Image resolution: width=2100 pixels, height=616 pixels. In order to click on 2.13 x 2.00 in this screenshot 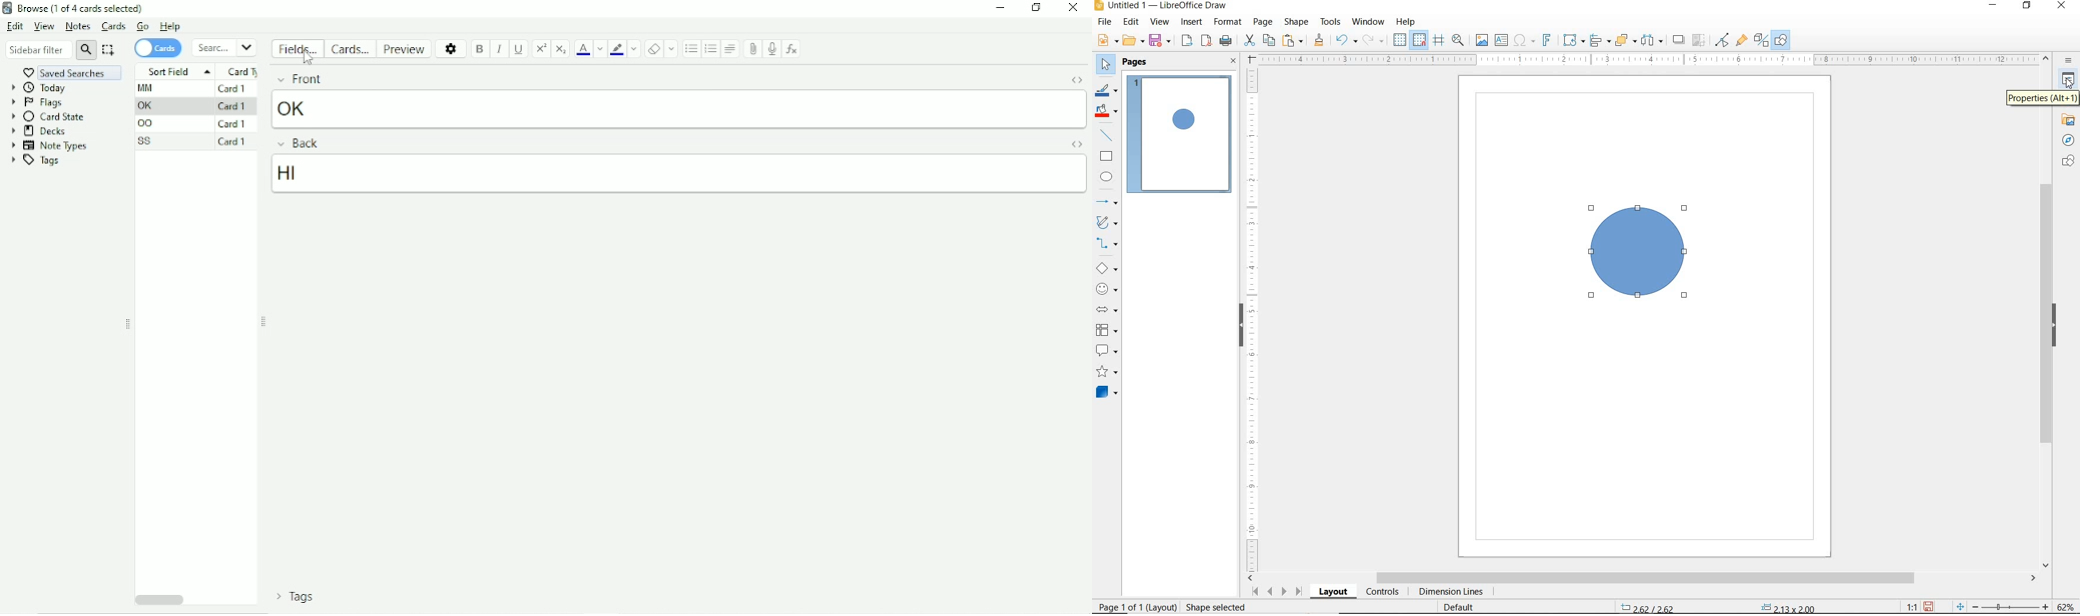, I will do `click(1788, 608)`.